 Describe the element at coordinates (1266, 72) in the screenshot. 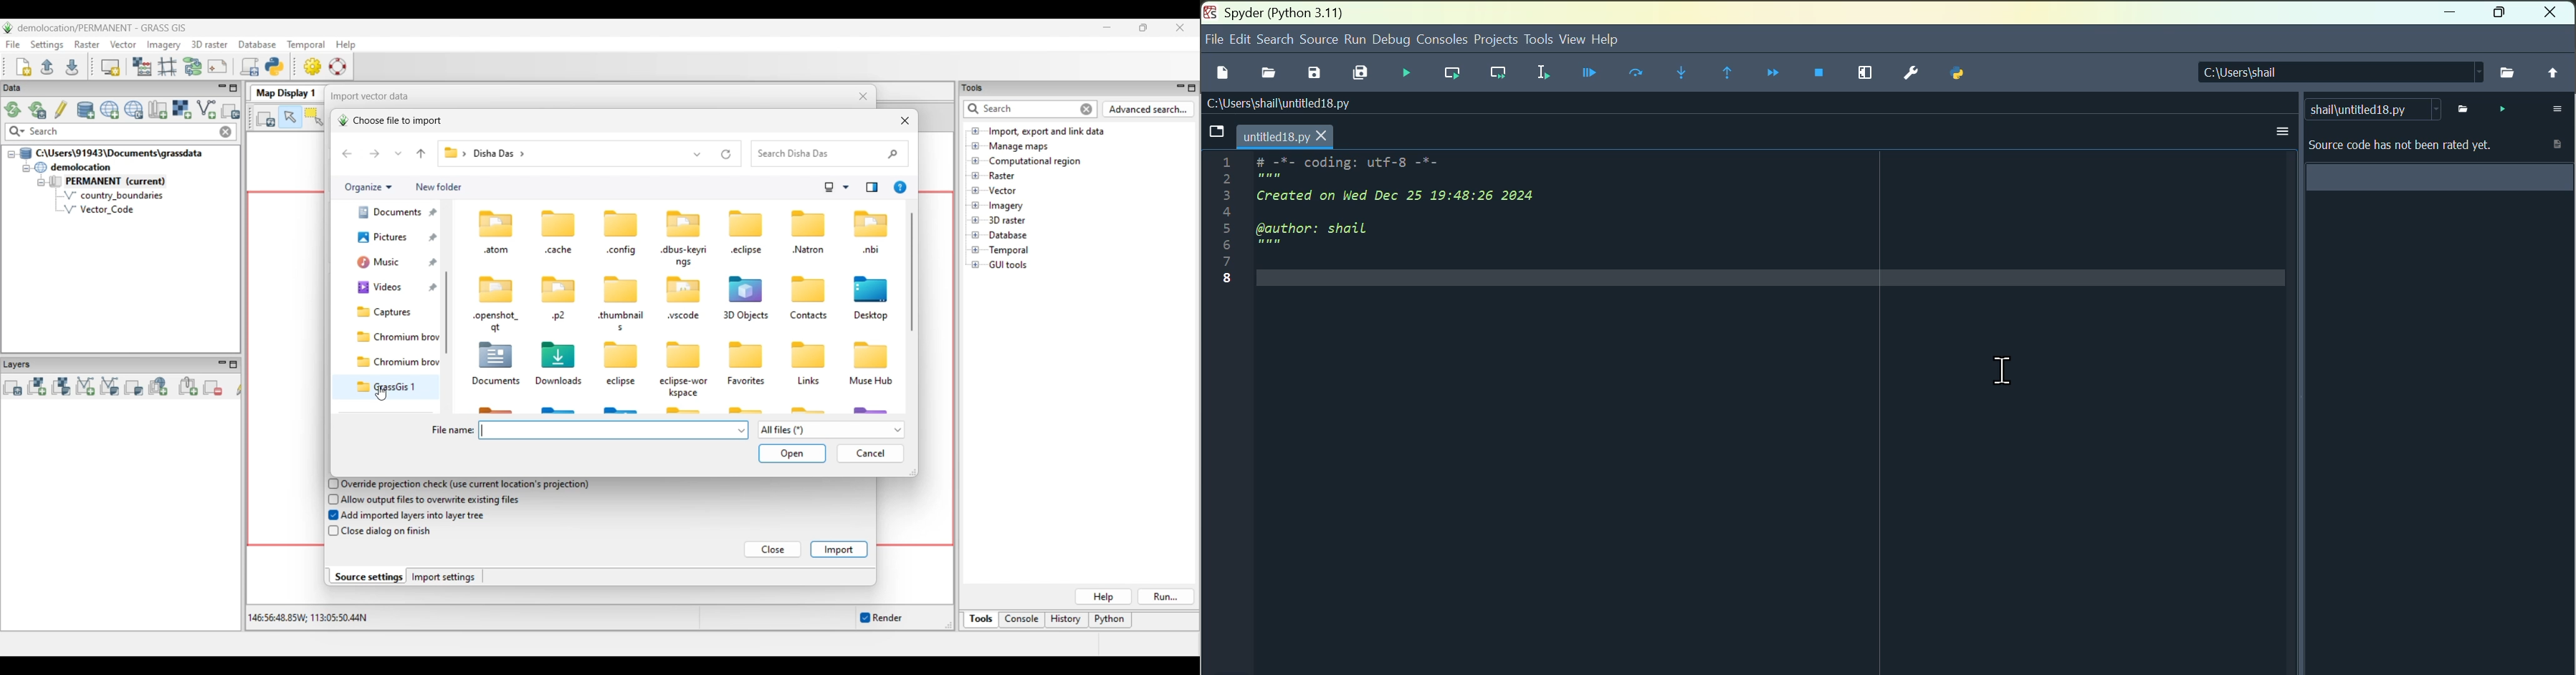

I see `open` at that location.